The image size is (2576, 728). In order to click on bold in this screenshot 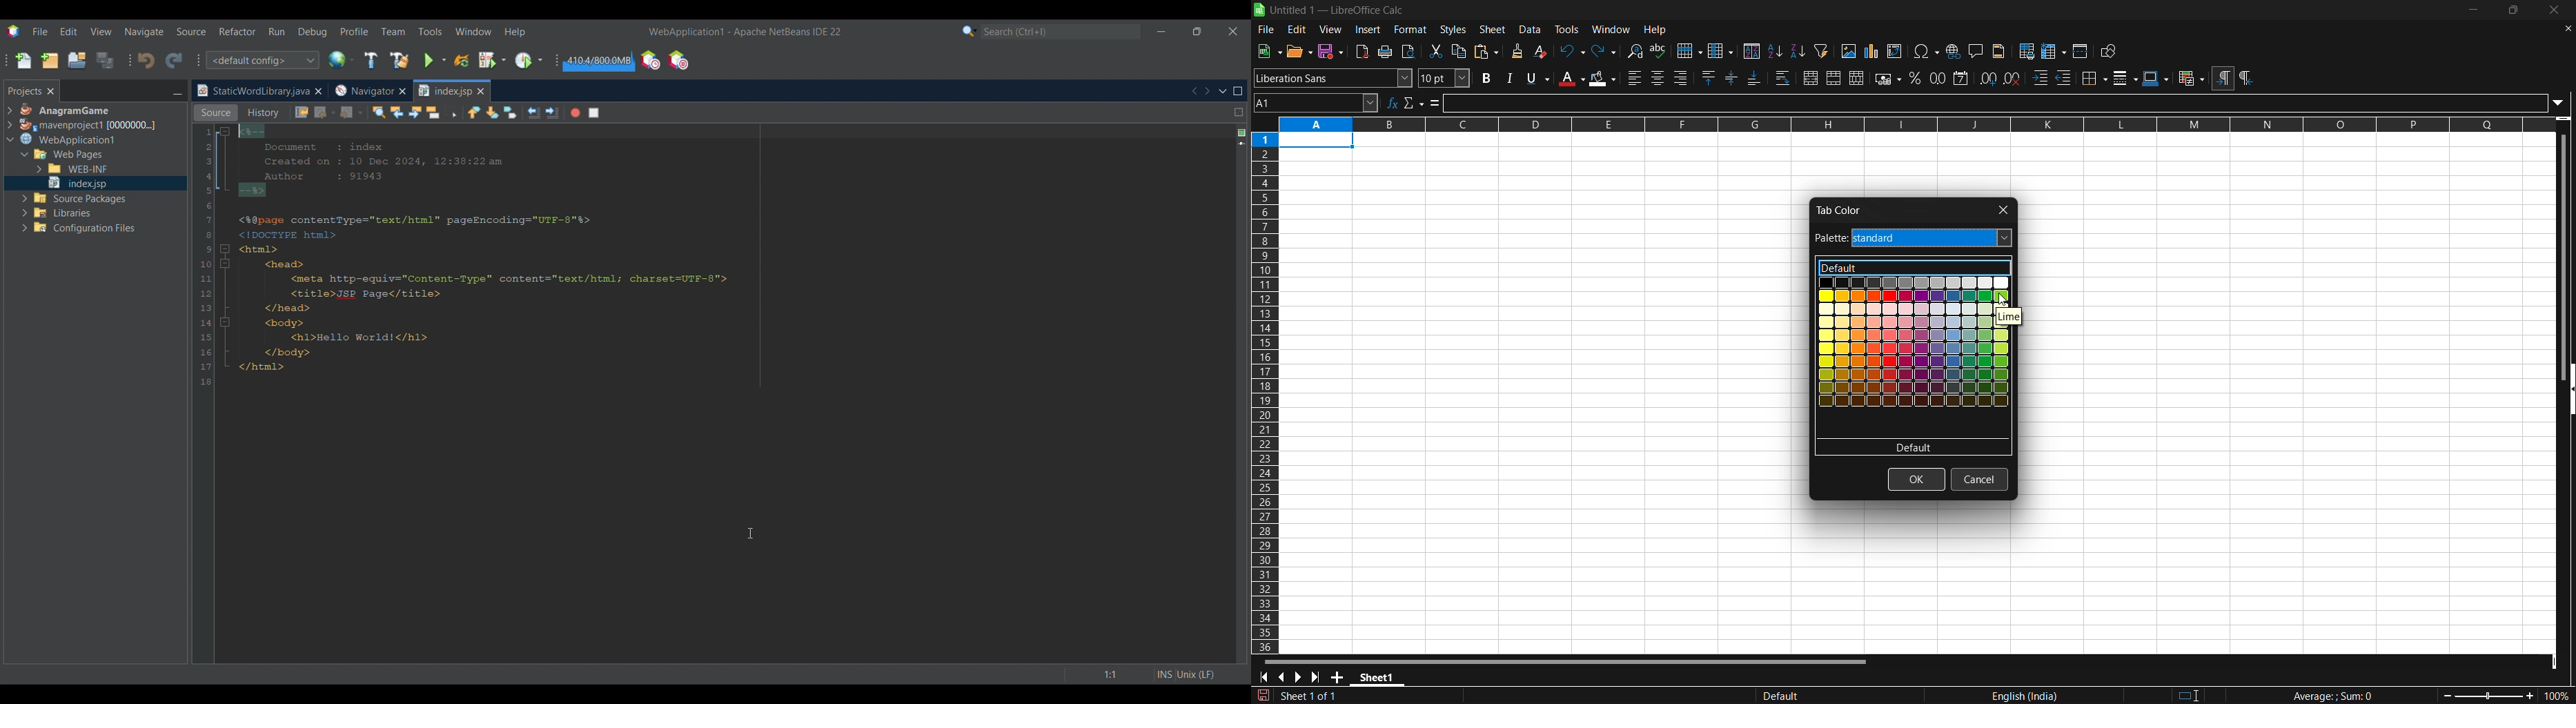, I will do `click(1484, 79)`.